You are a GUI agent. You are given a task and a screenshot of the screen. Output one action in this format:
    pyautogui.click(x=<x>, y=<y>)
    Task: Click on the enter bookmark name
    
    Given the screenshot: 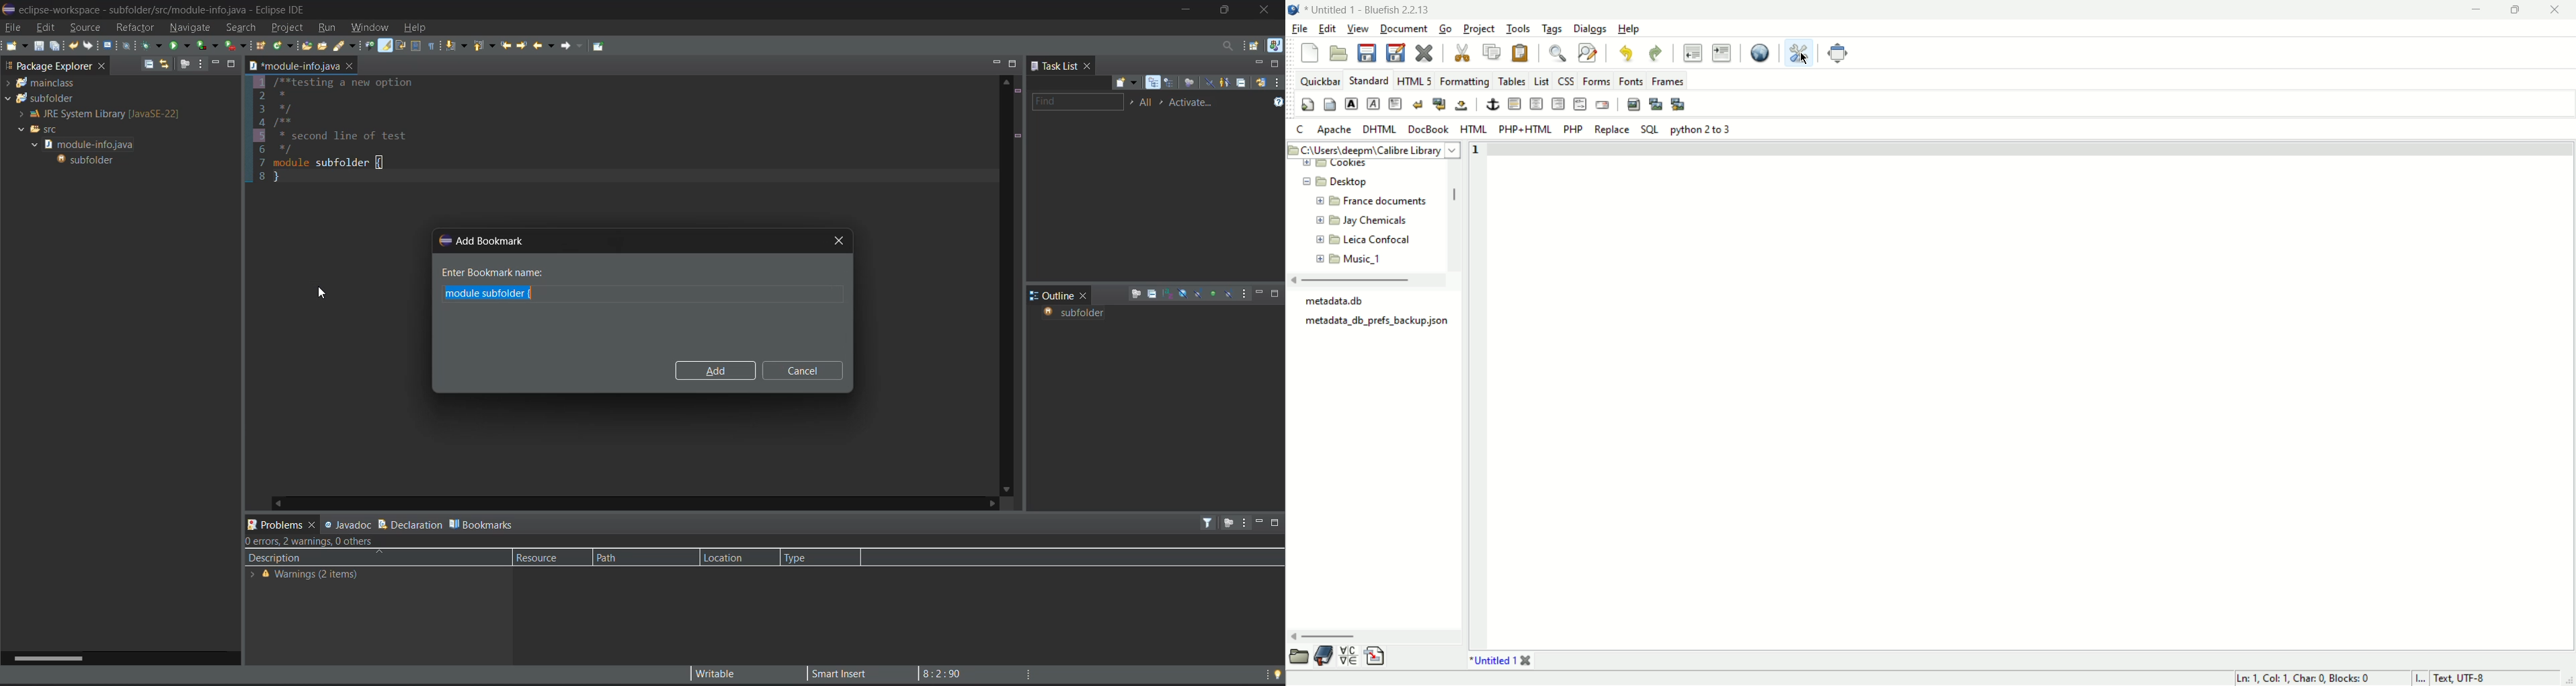 What is the action you would take?
    pyautogui.click(x=494, y=272)
    